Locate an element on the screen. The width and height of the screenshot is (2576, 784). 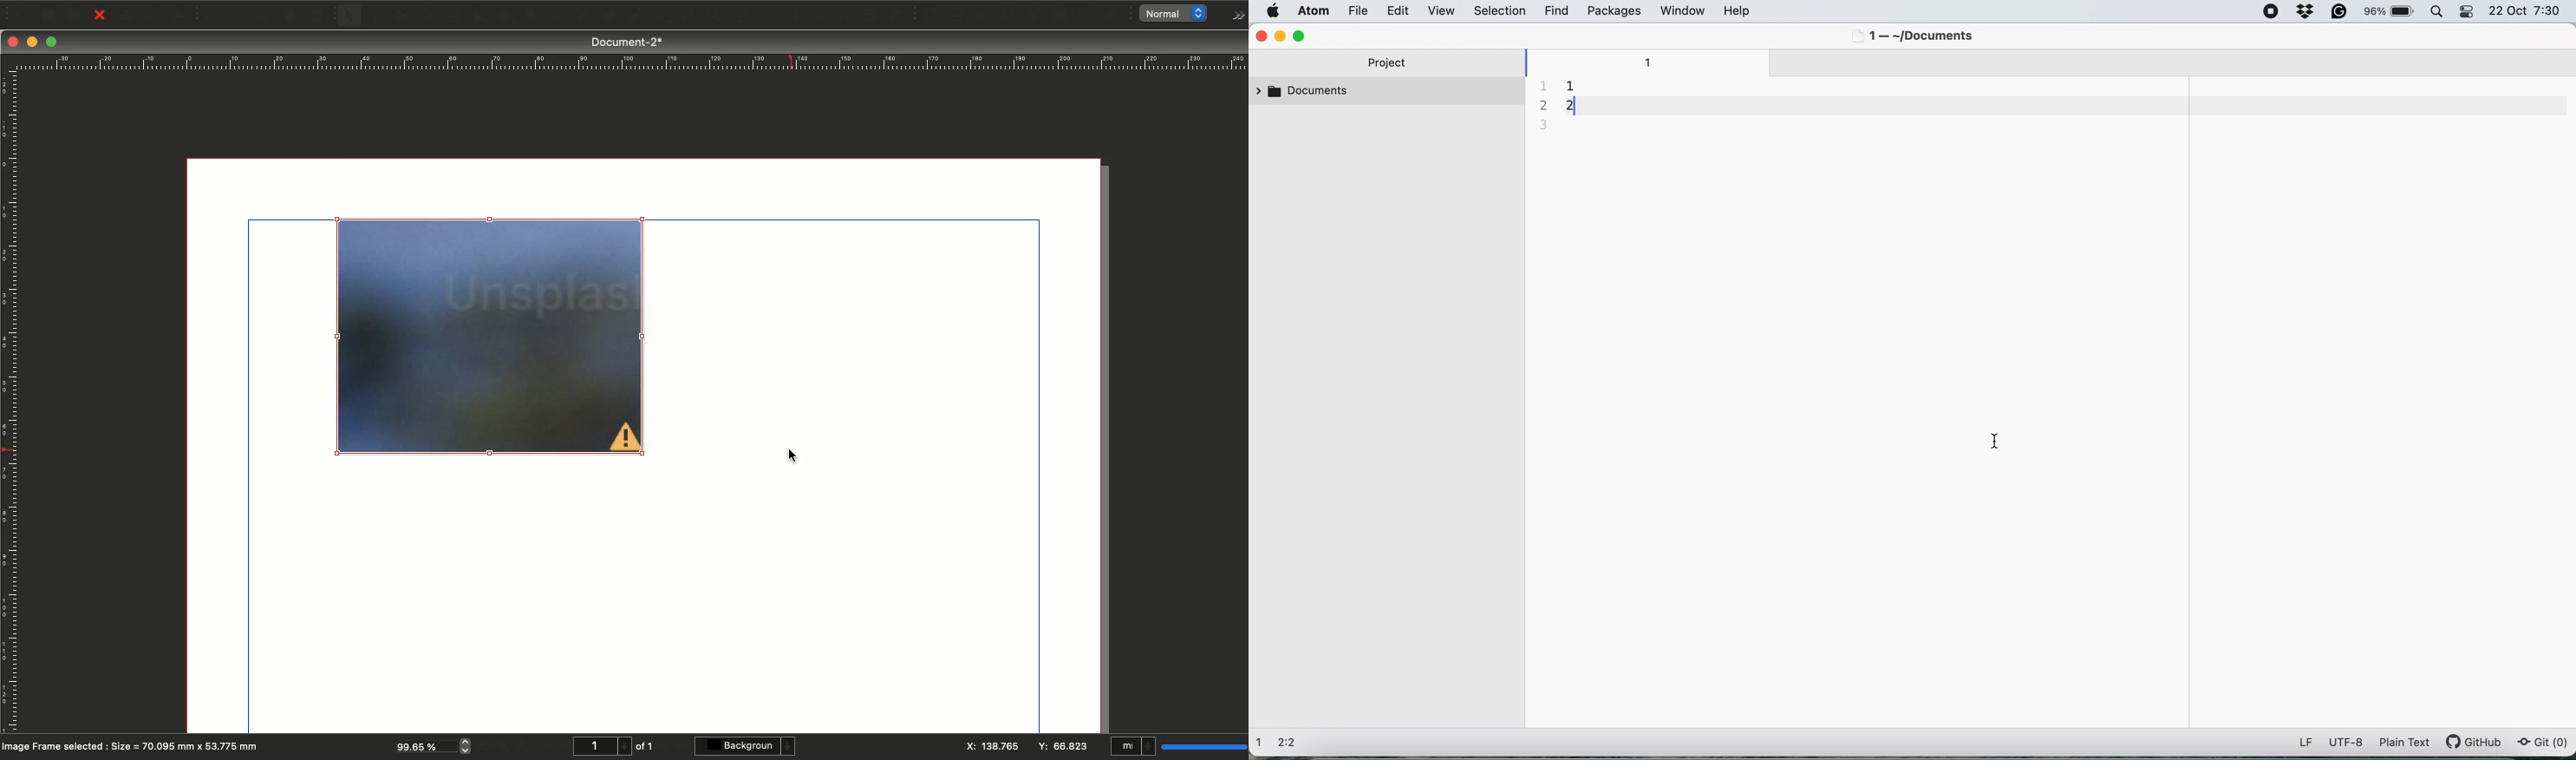
Background is located at coordinates (747, 746).